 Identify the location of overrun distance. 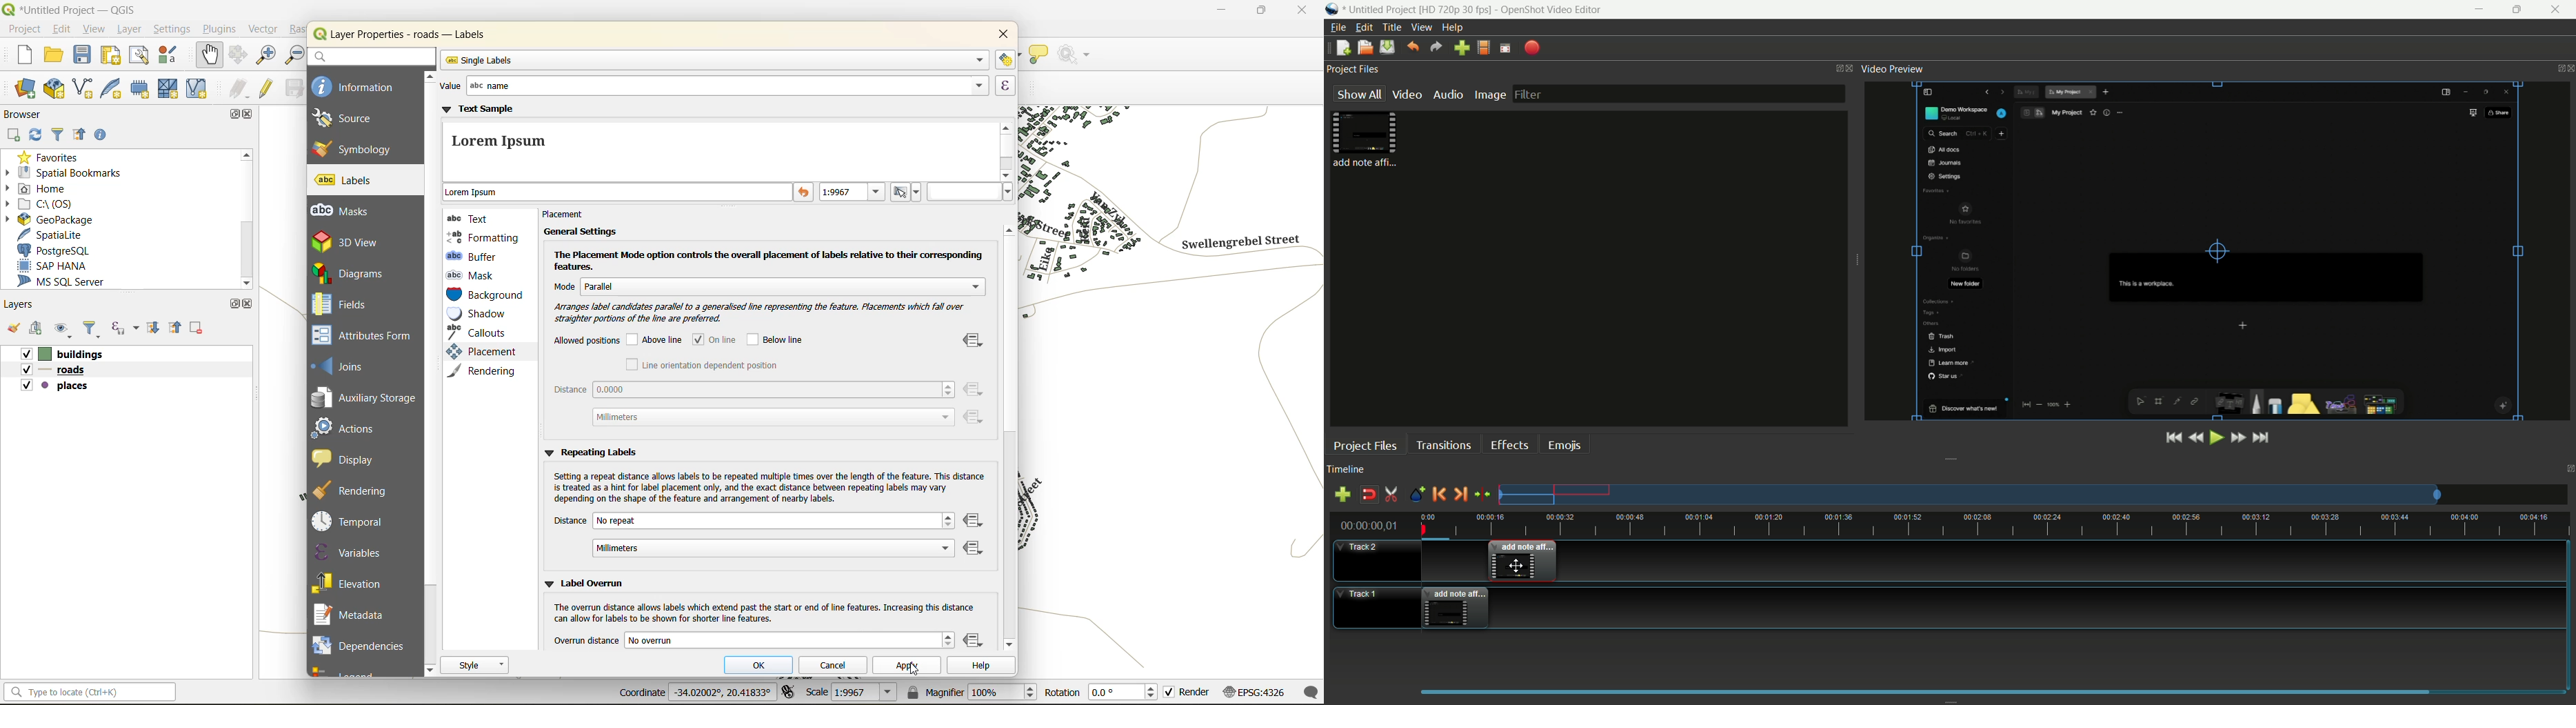
(753, 639).